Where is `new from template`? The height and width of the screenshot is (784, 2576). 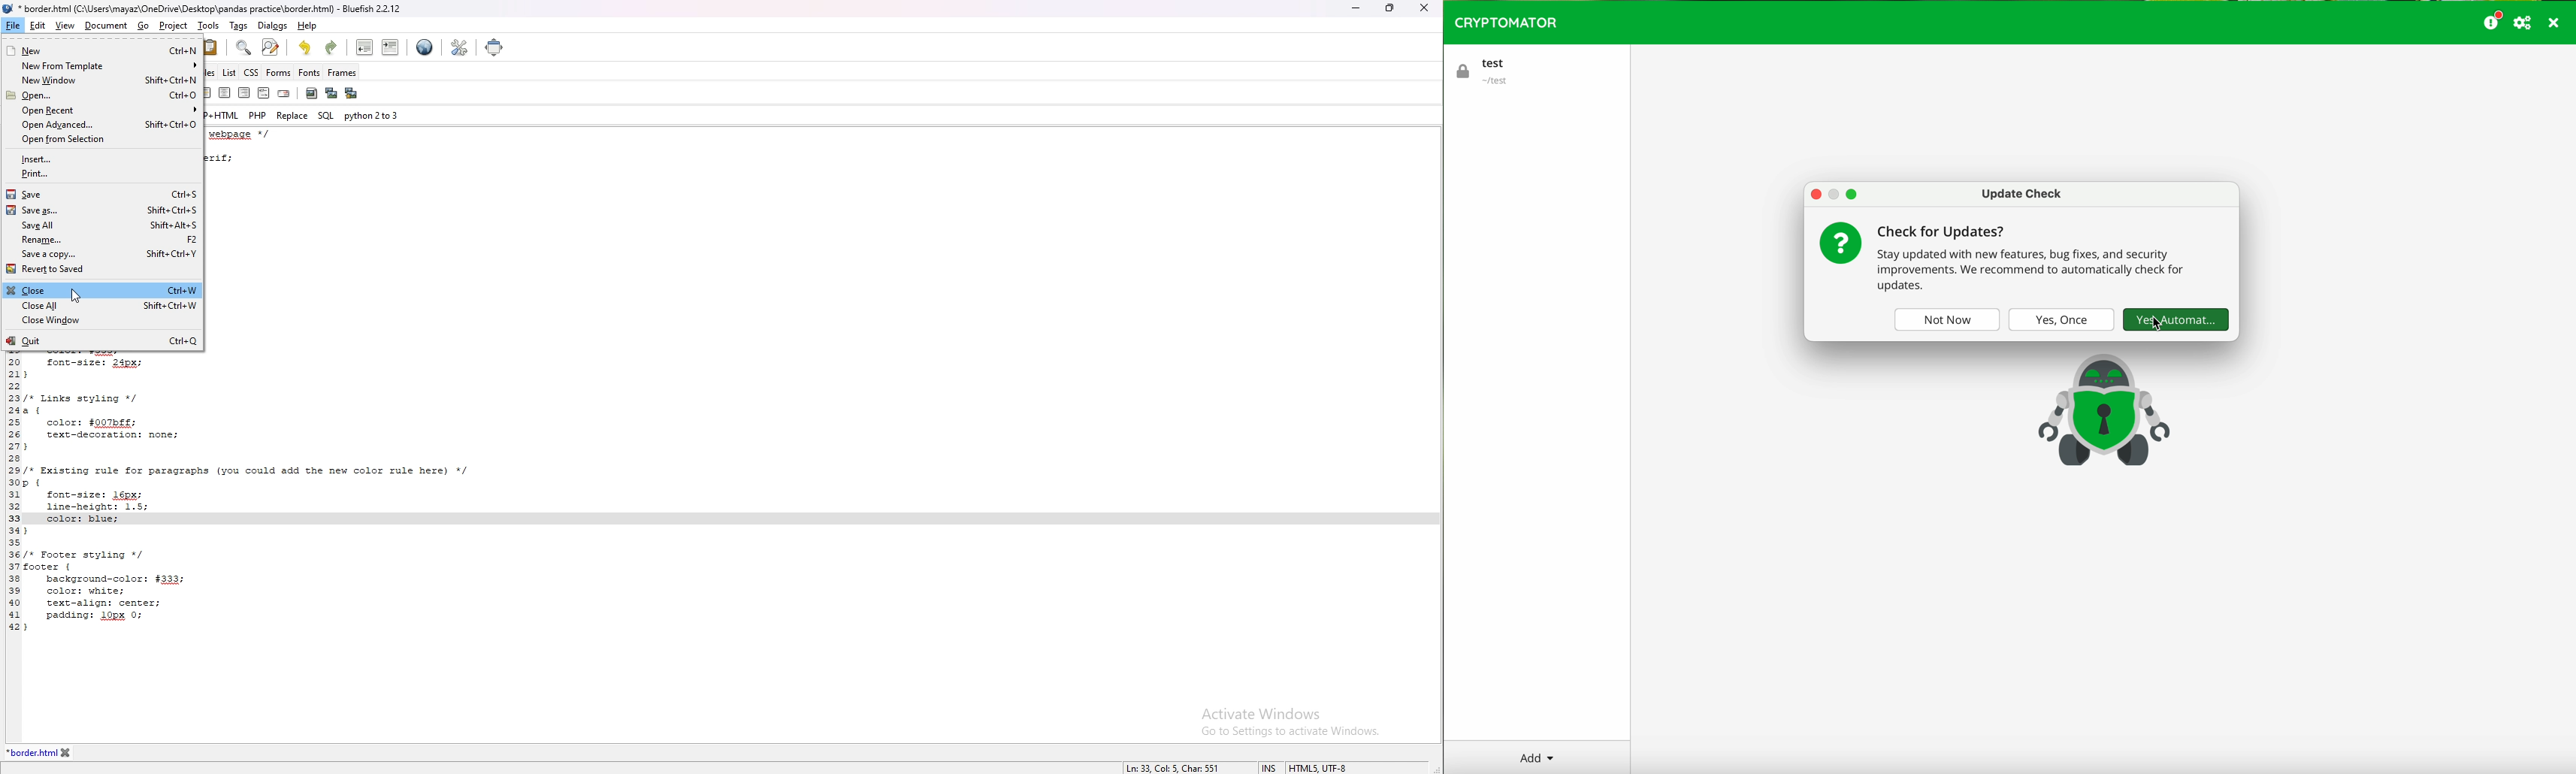 new from template is located at coordinates (104, 66).